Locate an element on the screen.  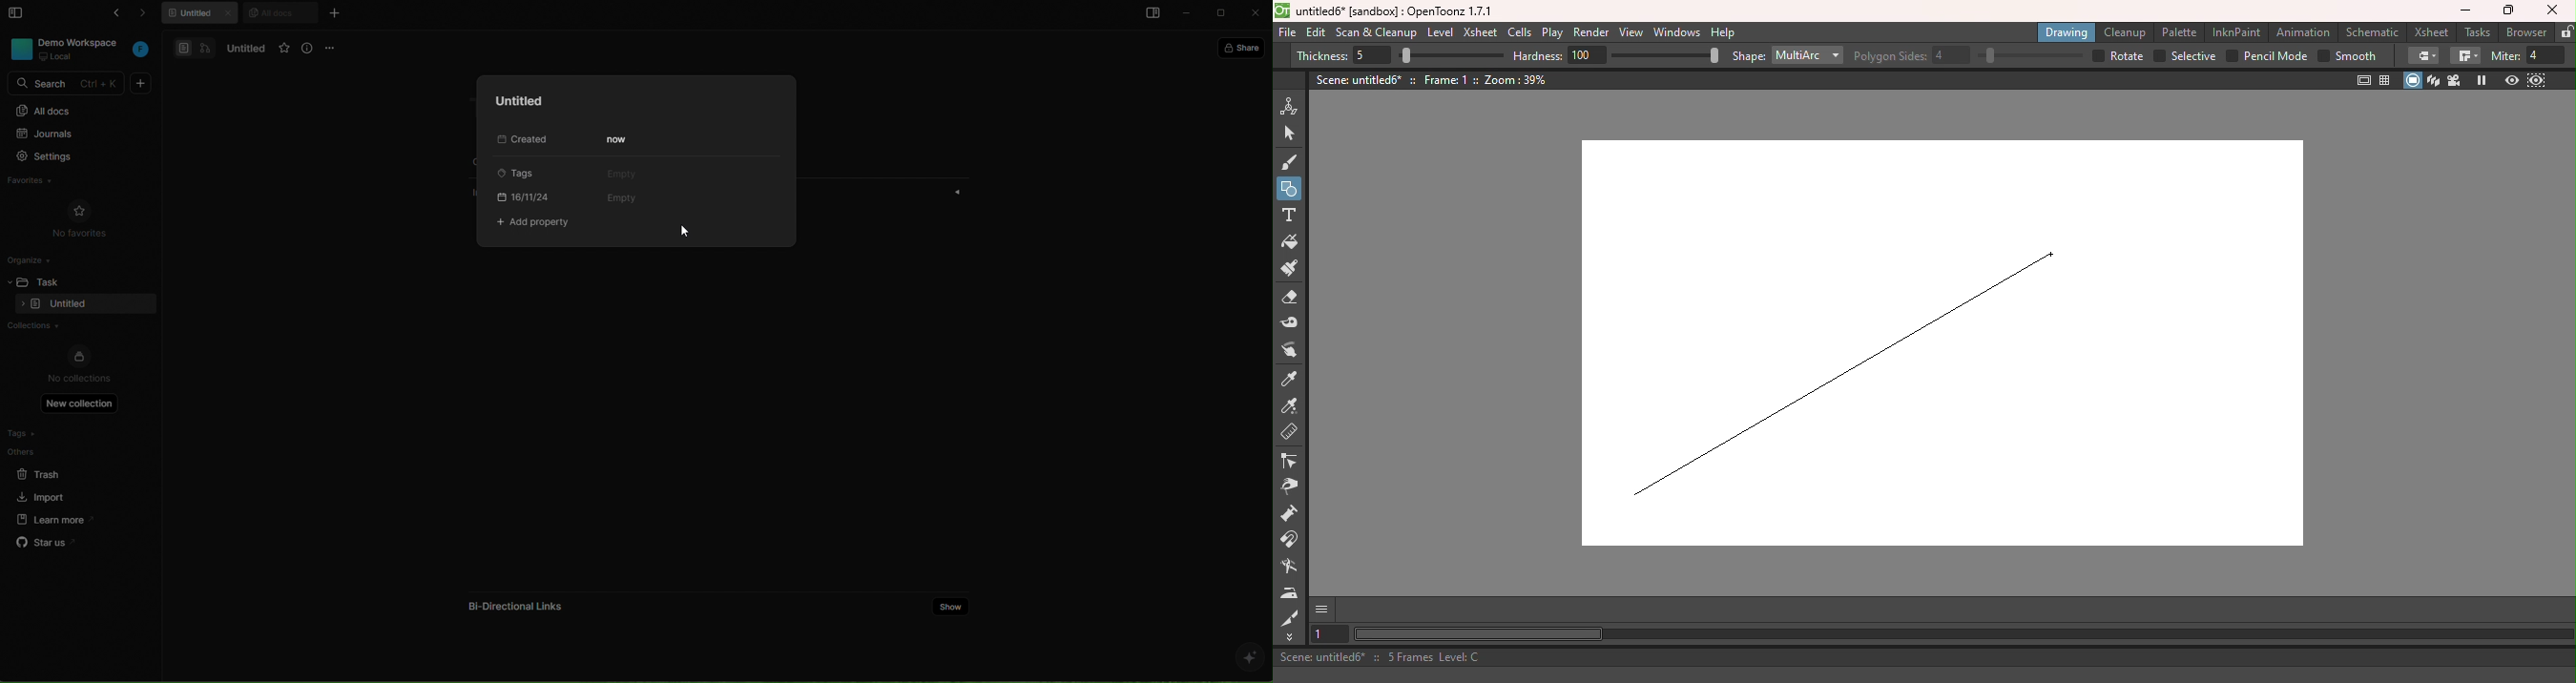
View is located at coordinates (1631, 32).